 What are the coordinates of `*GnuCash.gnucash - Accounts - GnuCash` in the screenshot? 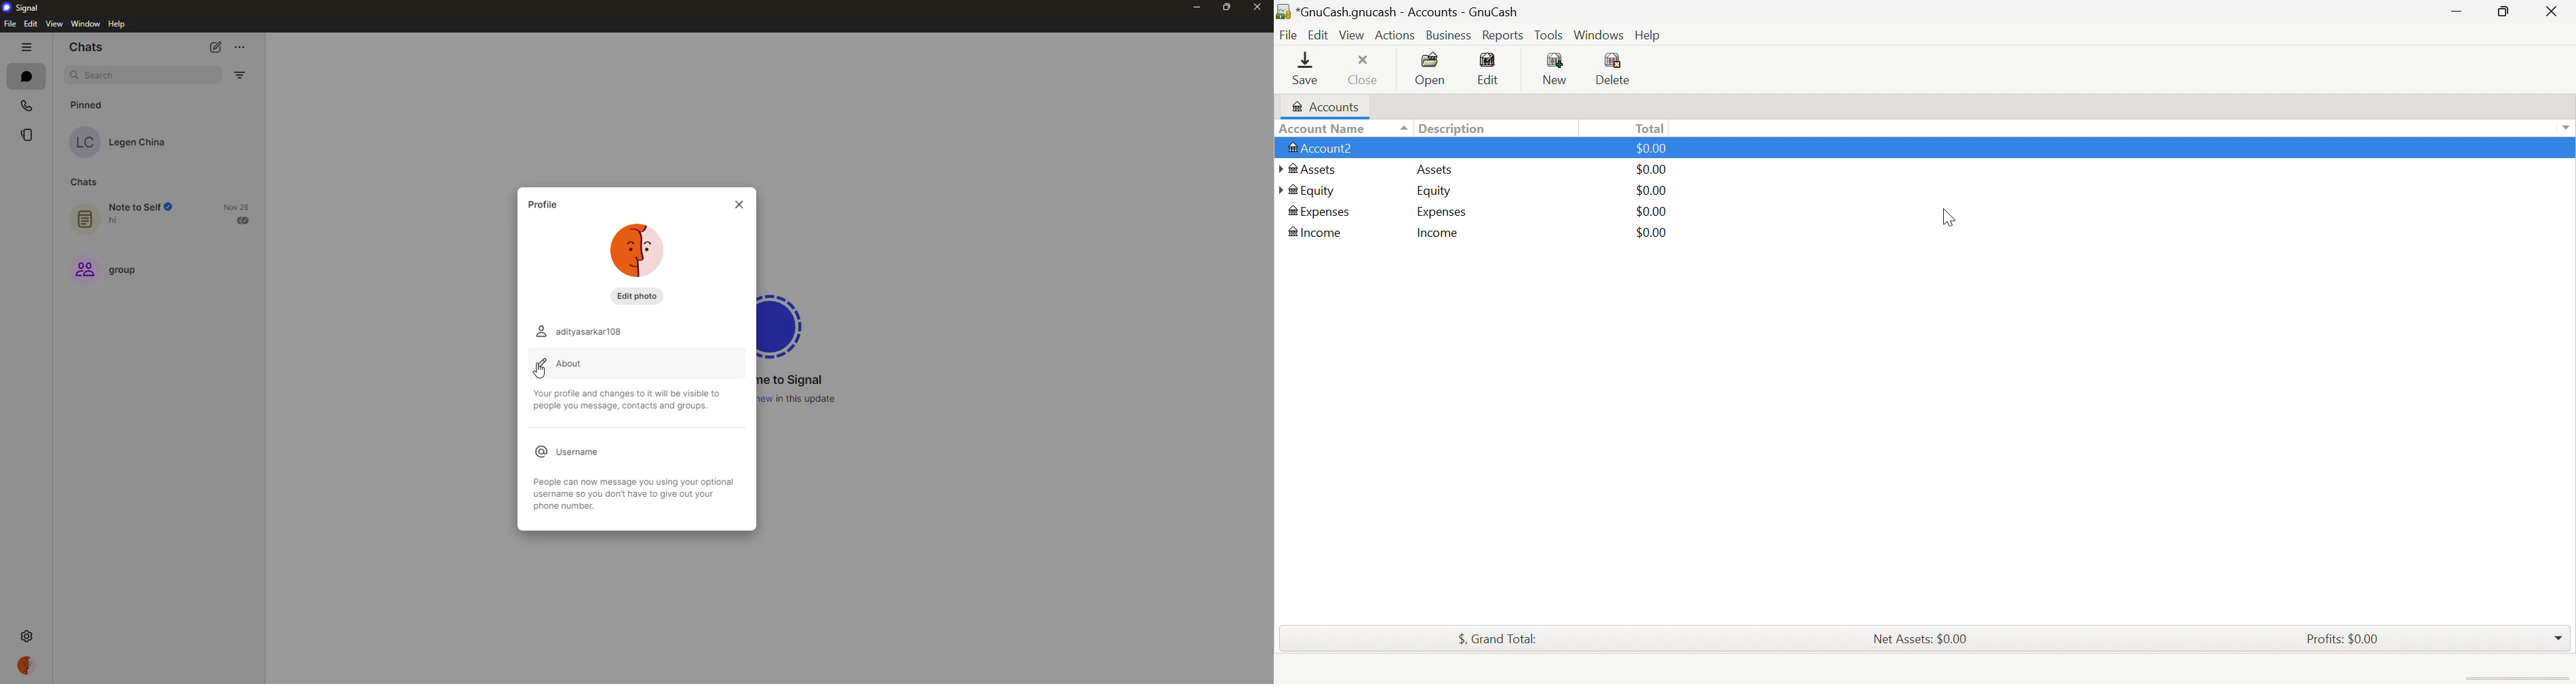 It's located at (1402, 12).